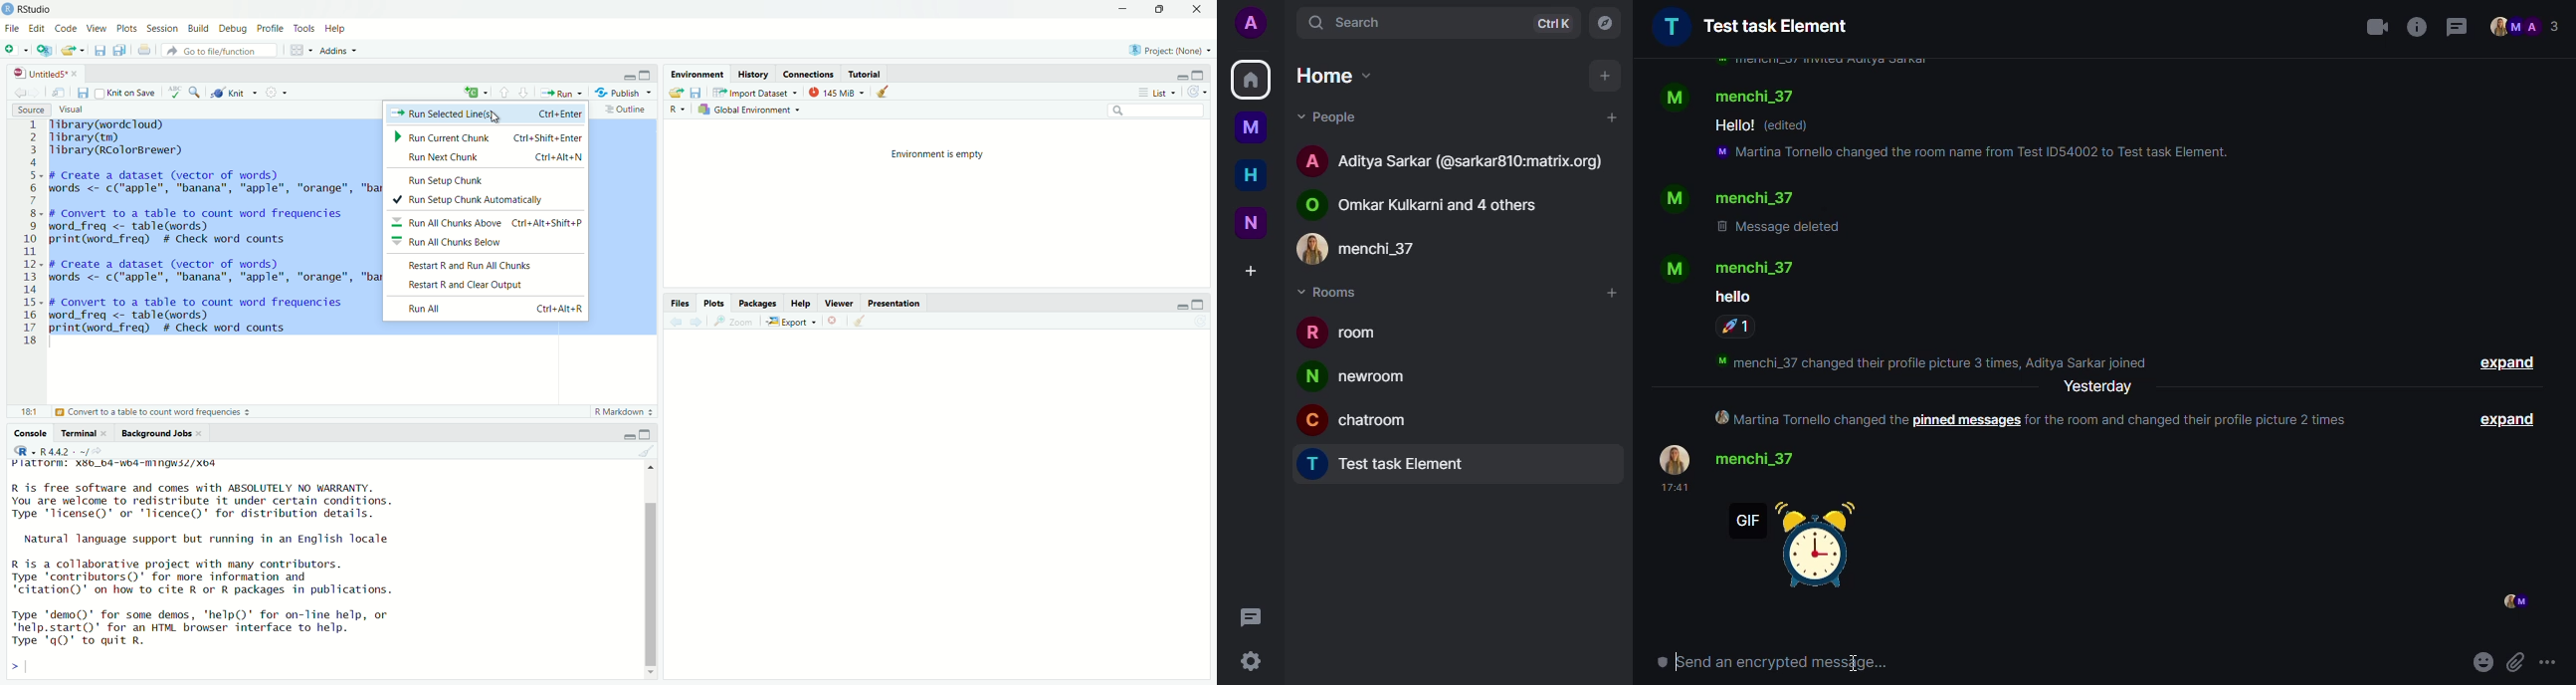  What do you see at coordinates (1173, 51) in the screenshot?
I see `Project (name)` at bounding box center [1173, 51].